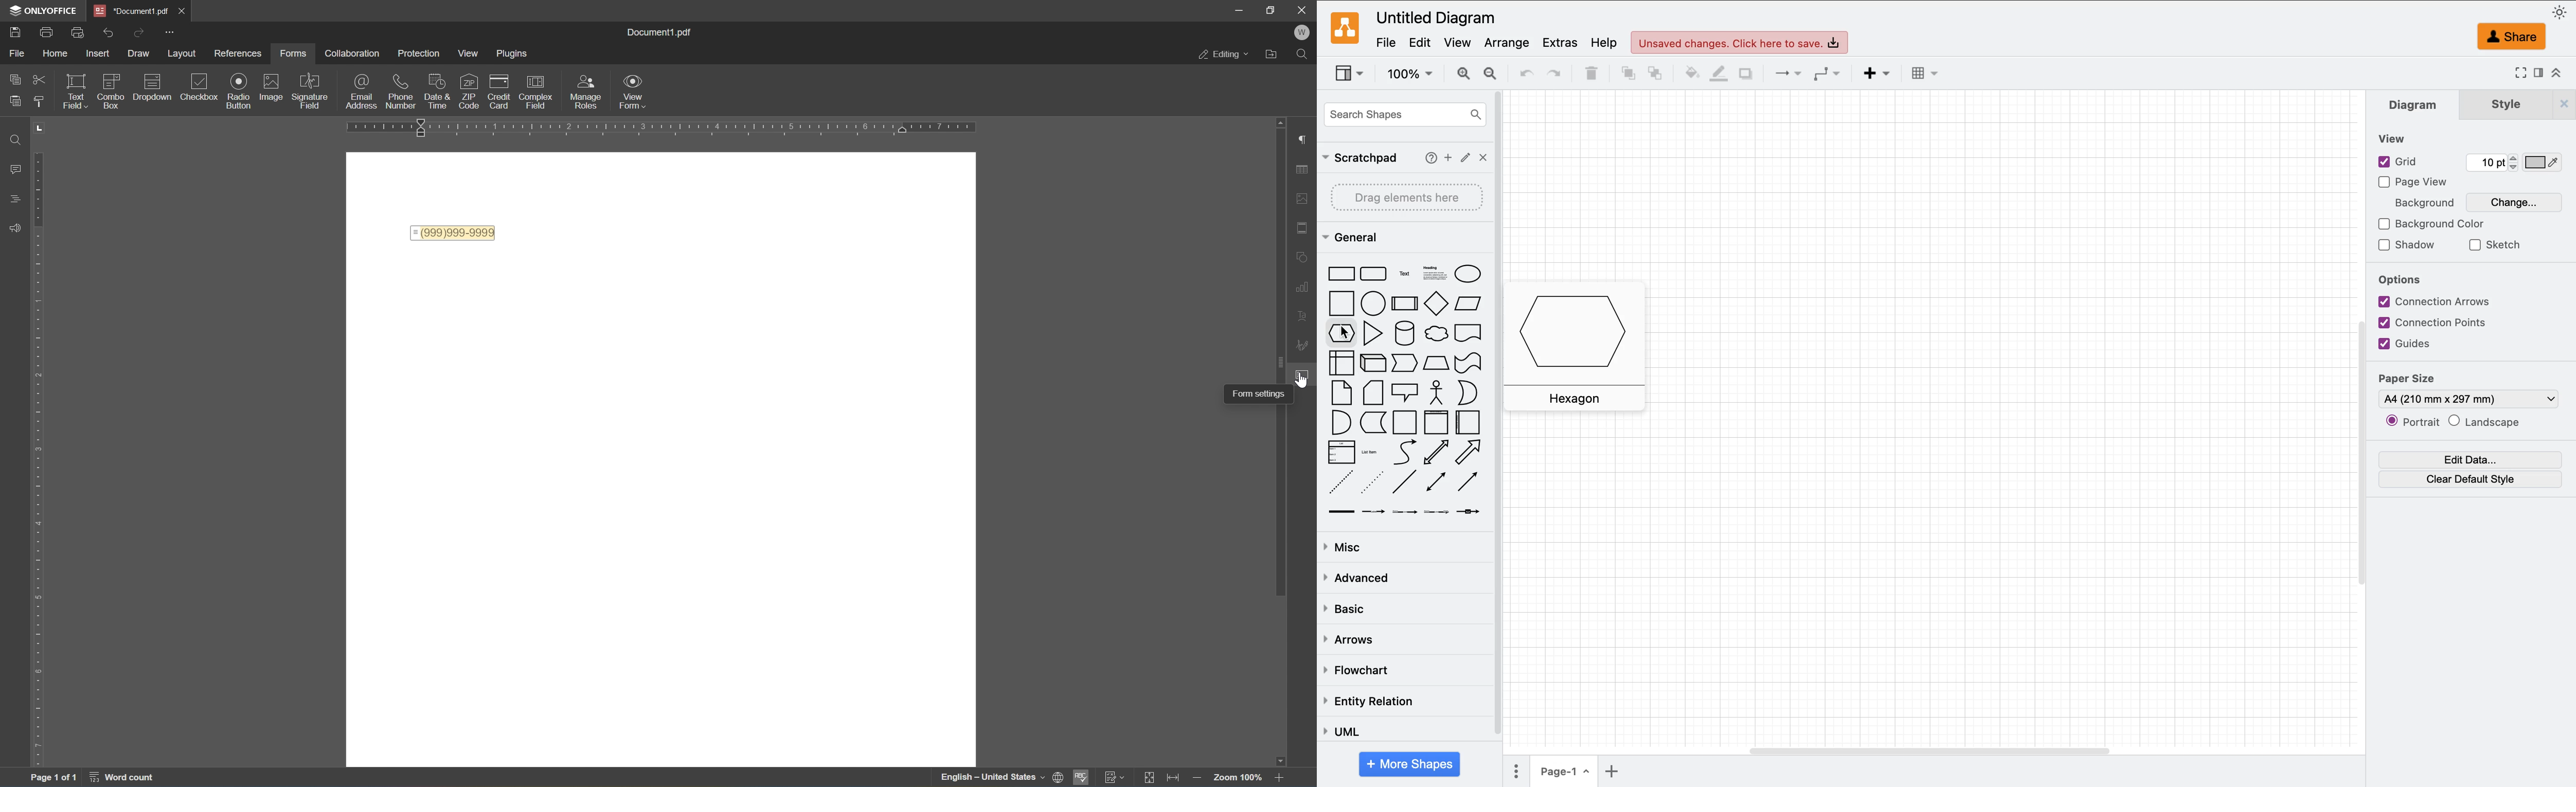 The height and width of the screenshot is (812, 2576). What do you see at coordinates (1423, 42) in the screenshot?
I see `edit` at bounding box center [1423, 42].